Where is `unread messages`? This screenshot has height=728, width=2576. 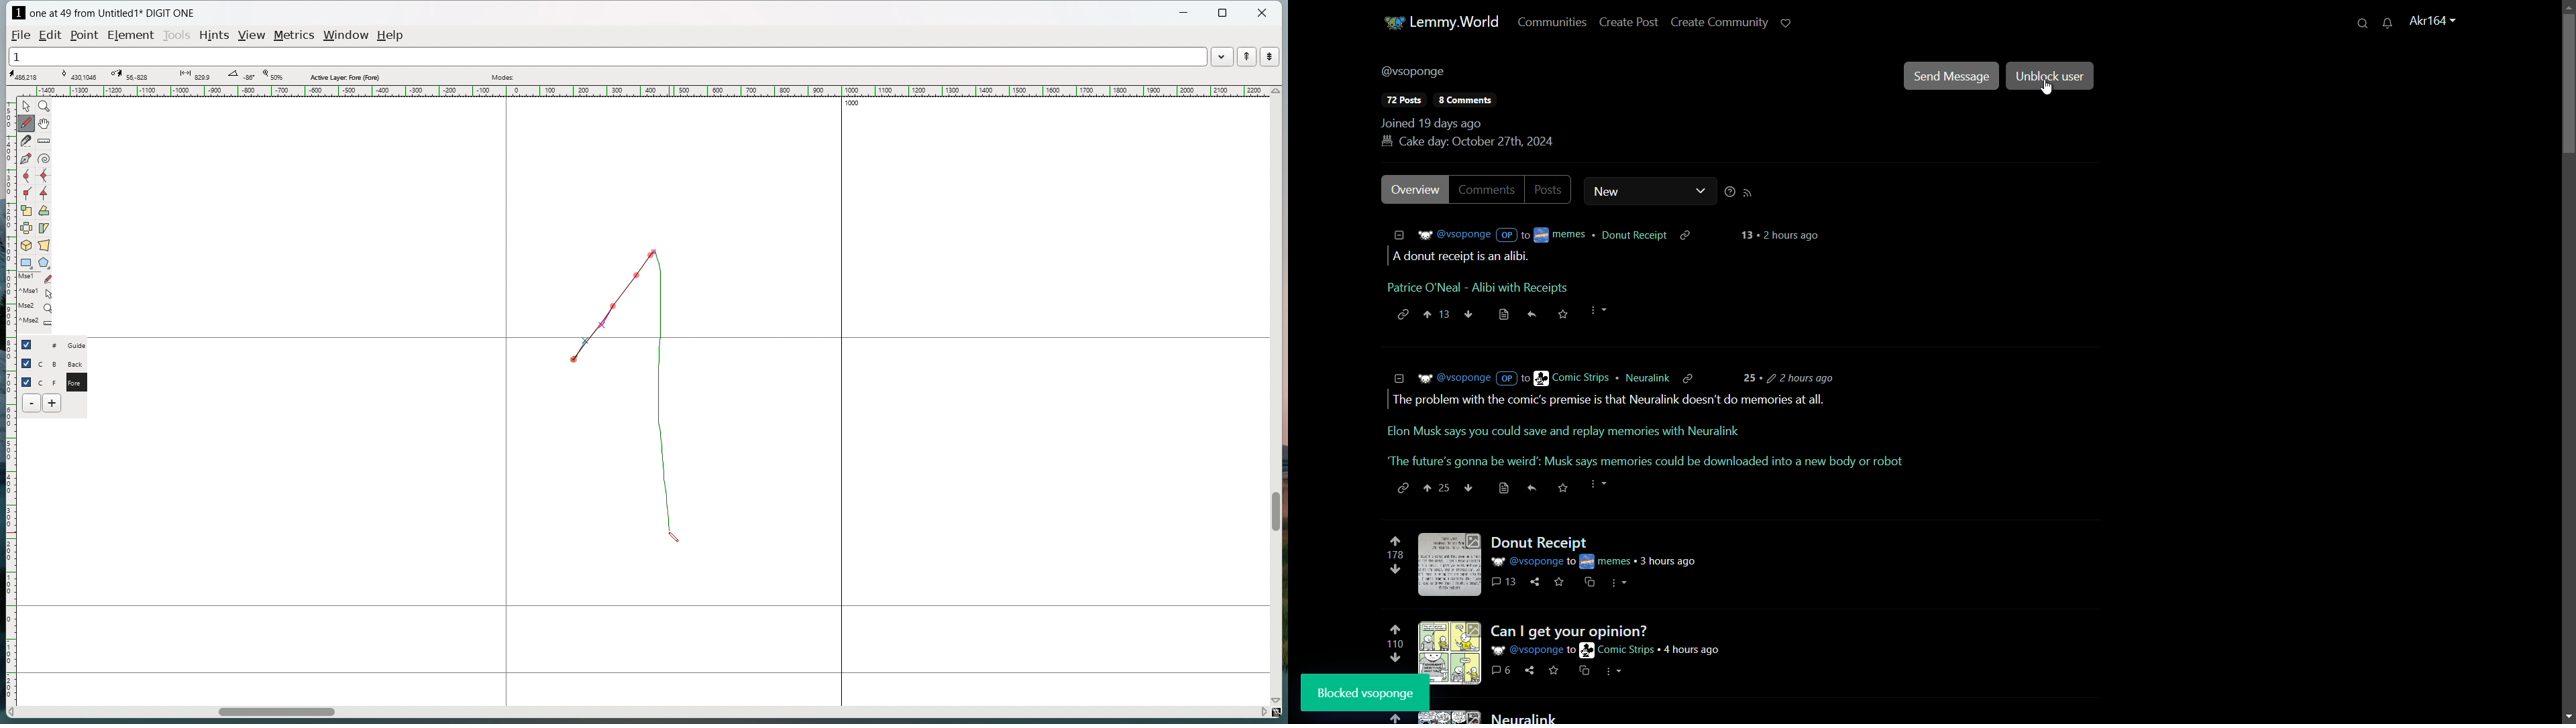
unread messages is located at coordinates (2387, 23).